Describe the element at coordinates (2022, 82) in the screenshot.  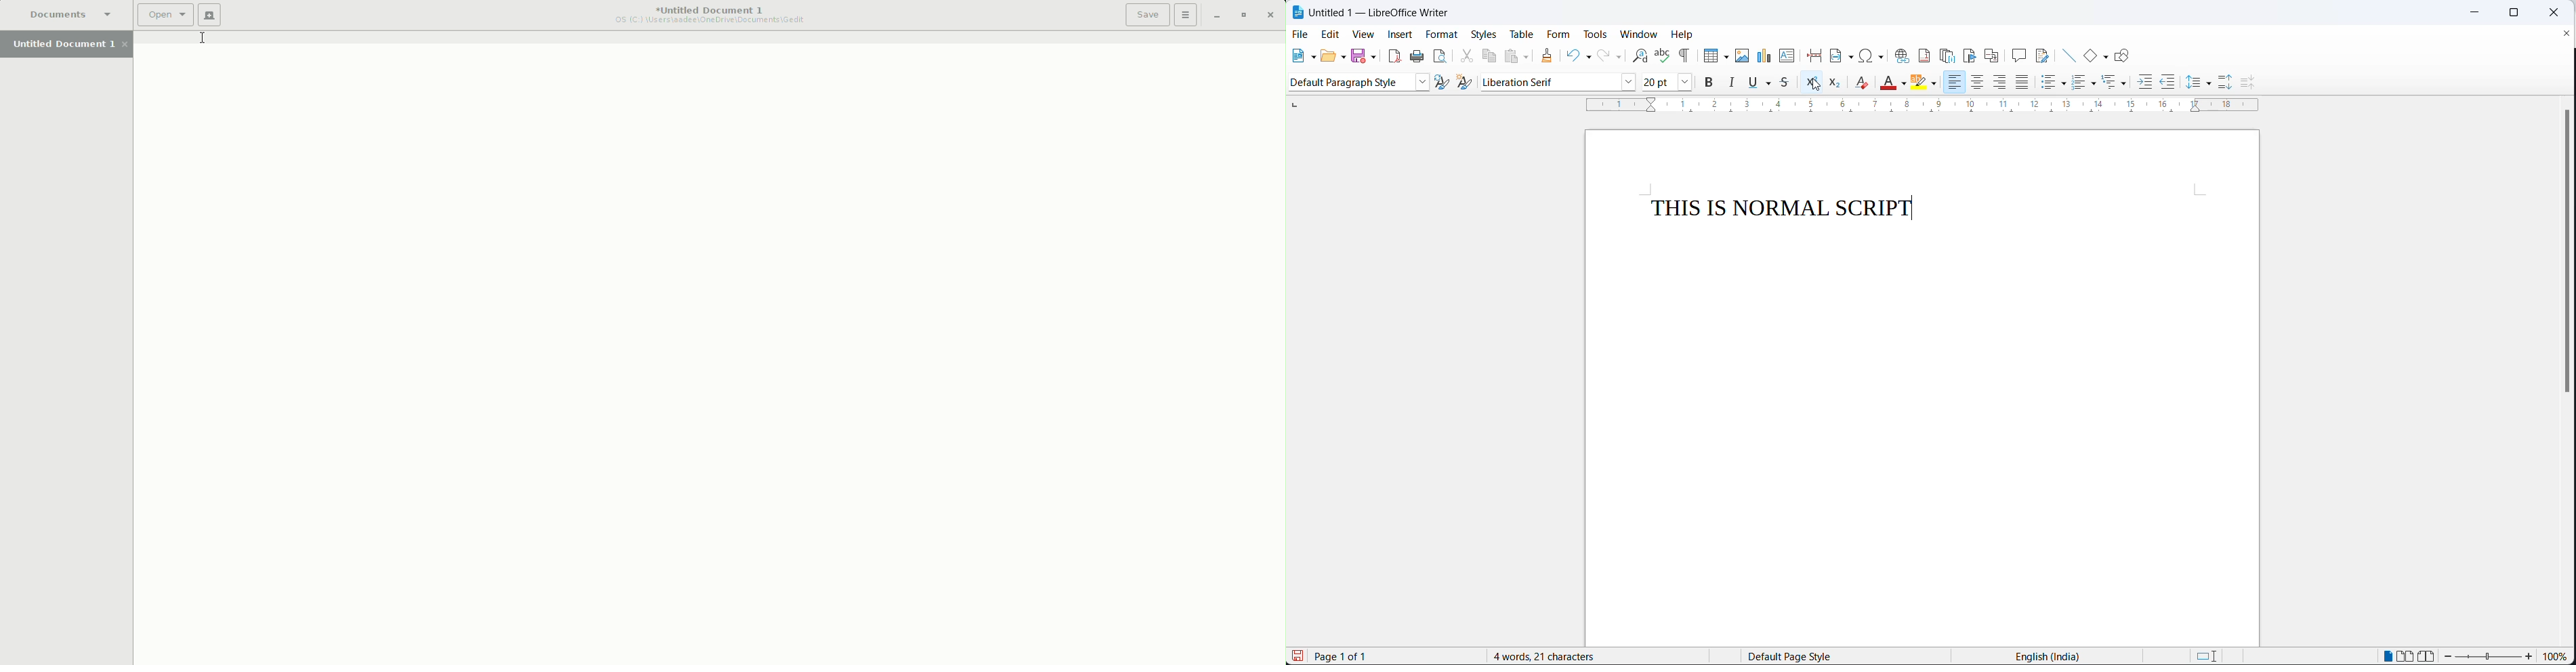
I see `justified` at that location.